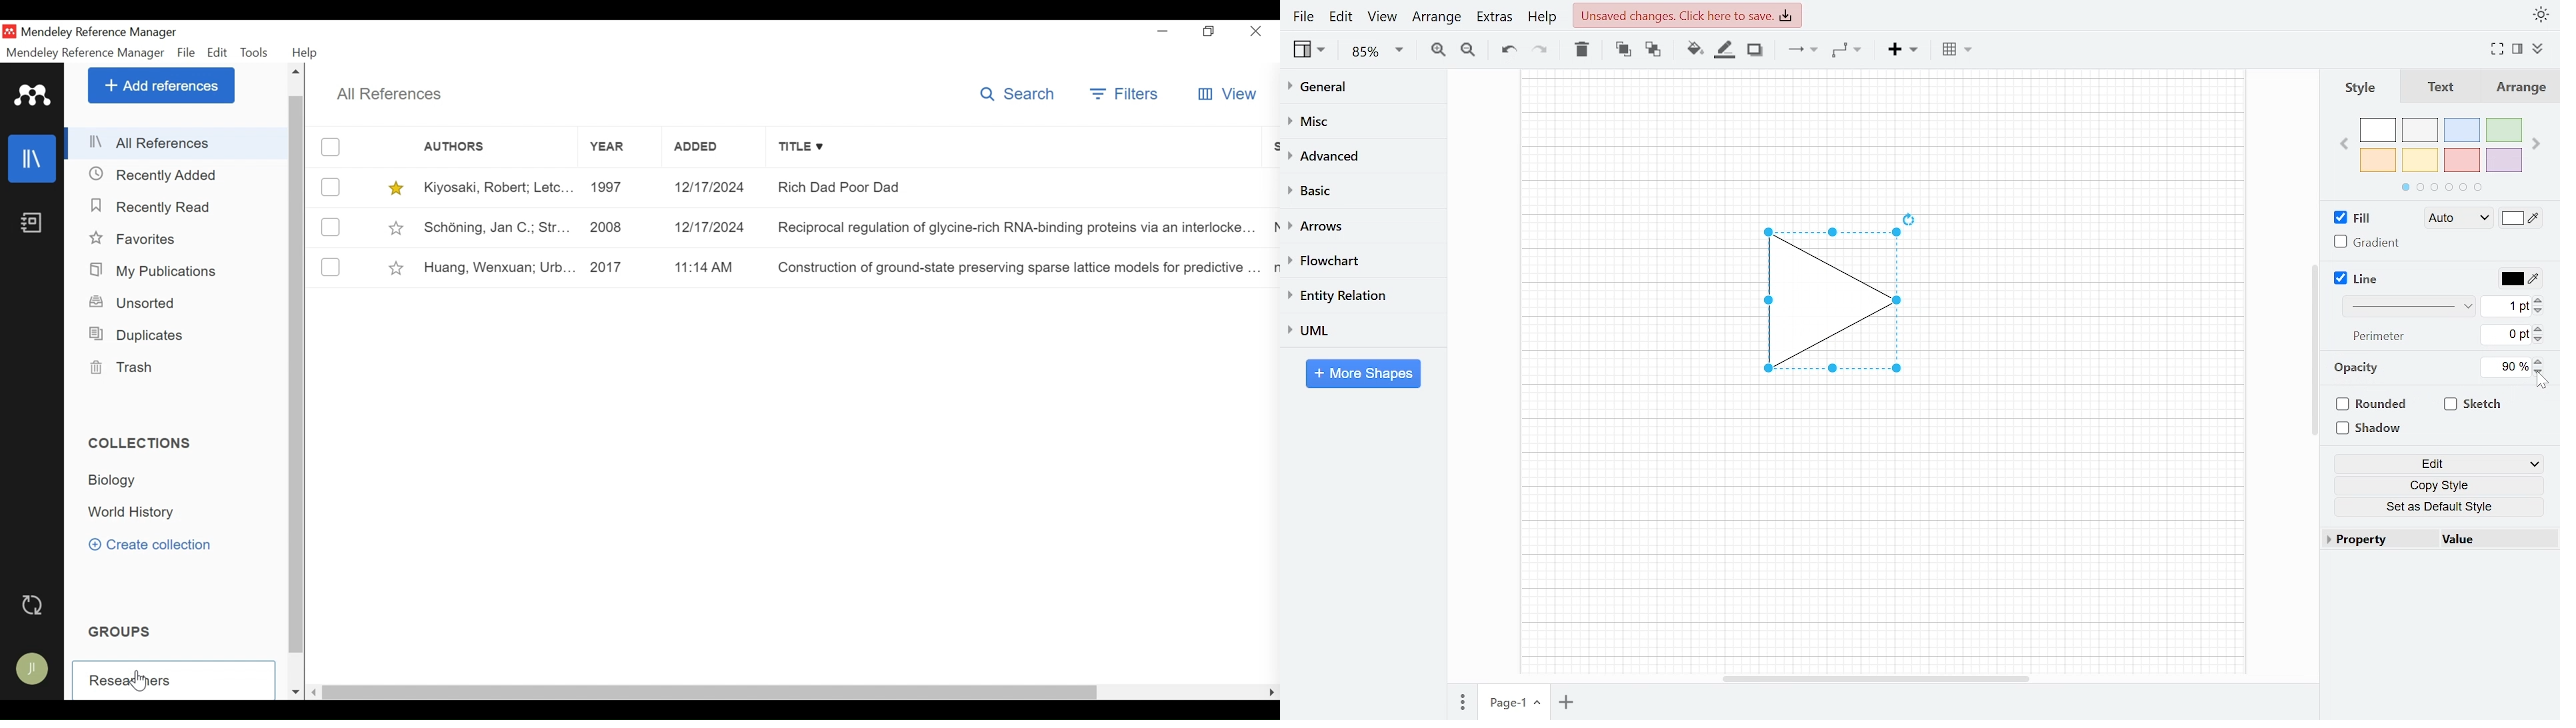 Image resolution: width=2576 pixels, height=728 pixels. Describe the element at coordinates (187, 53) in the screenshot. I see `File` at that location.